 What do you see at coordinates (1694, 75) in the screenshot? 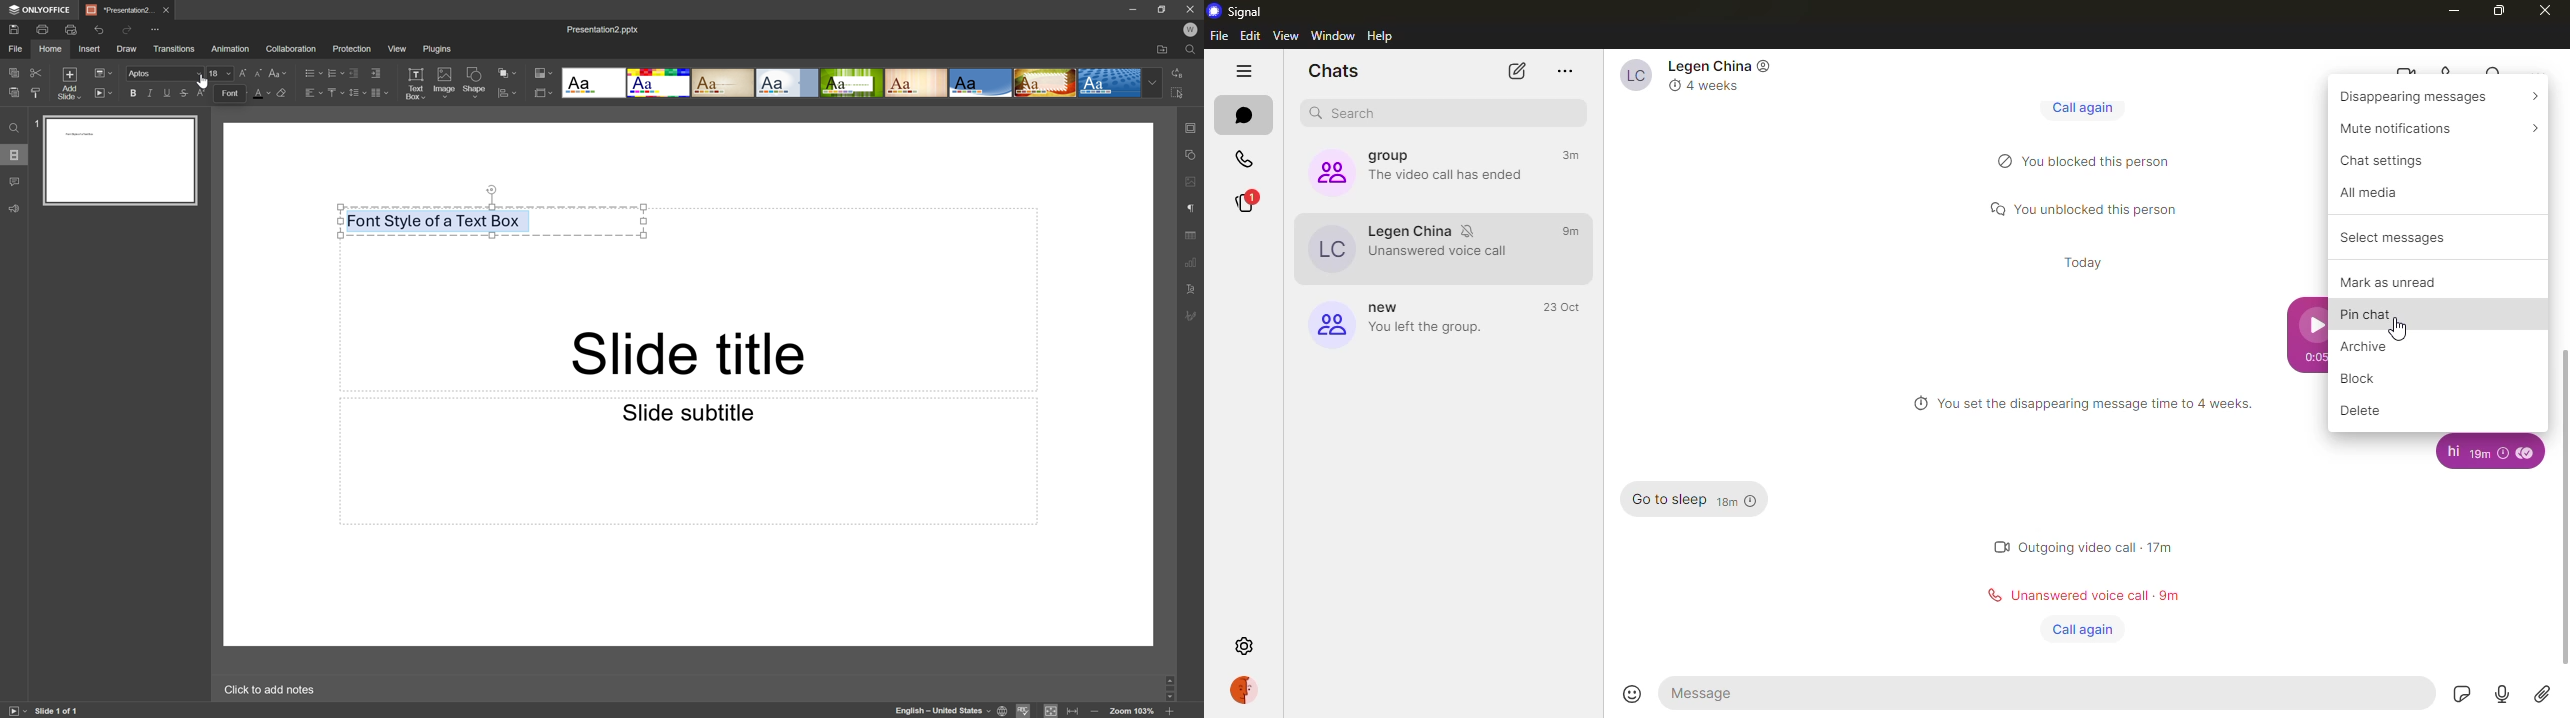
I see `contact` at bounding box center [1694, 75].